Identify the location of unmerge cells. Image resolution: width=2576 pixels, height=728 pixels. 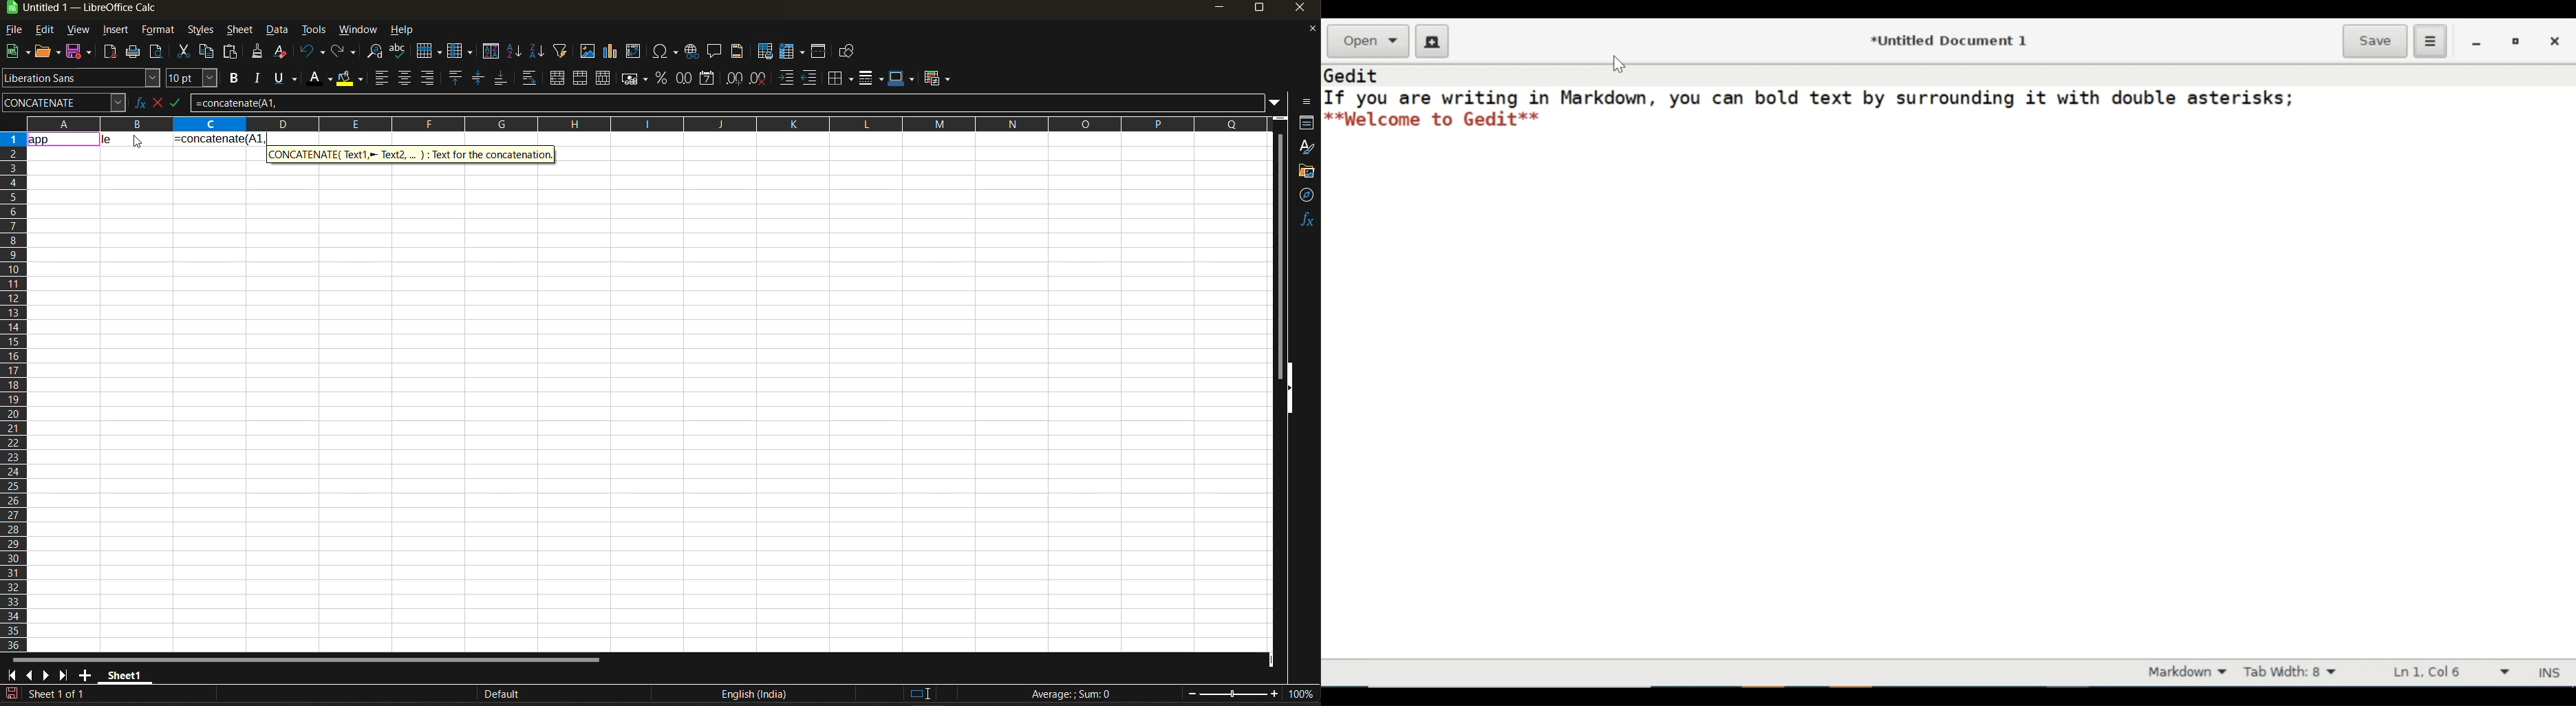
(605, 78).